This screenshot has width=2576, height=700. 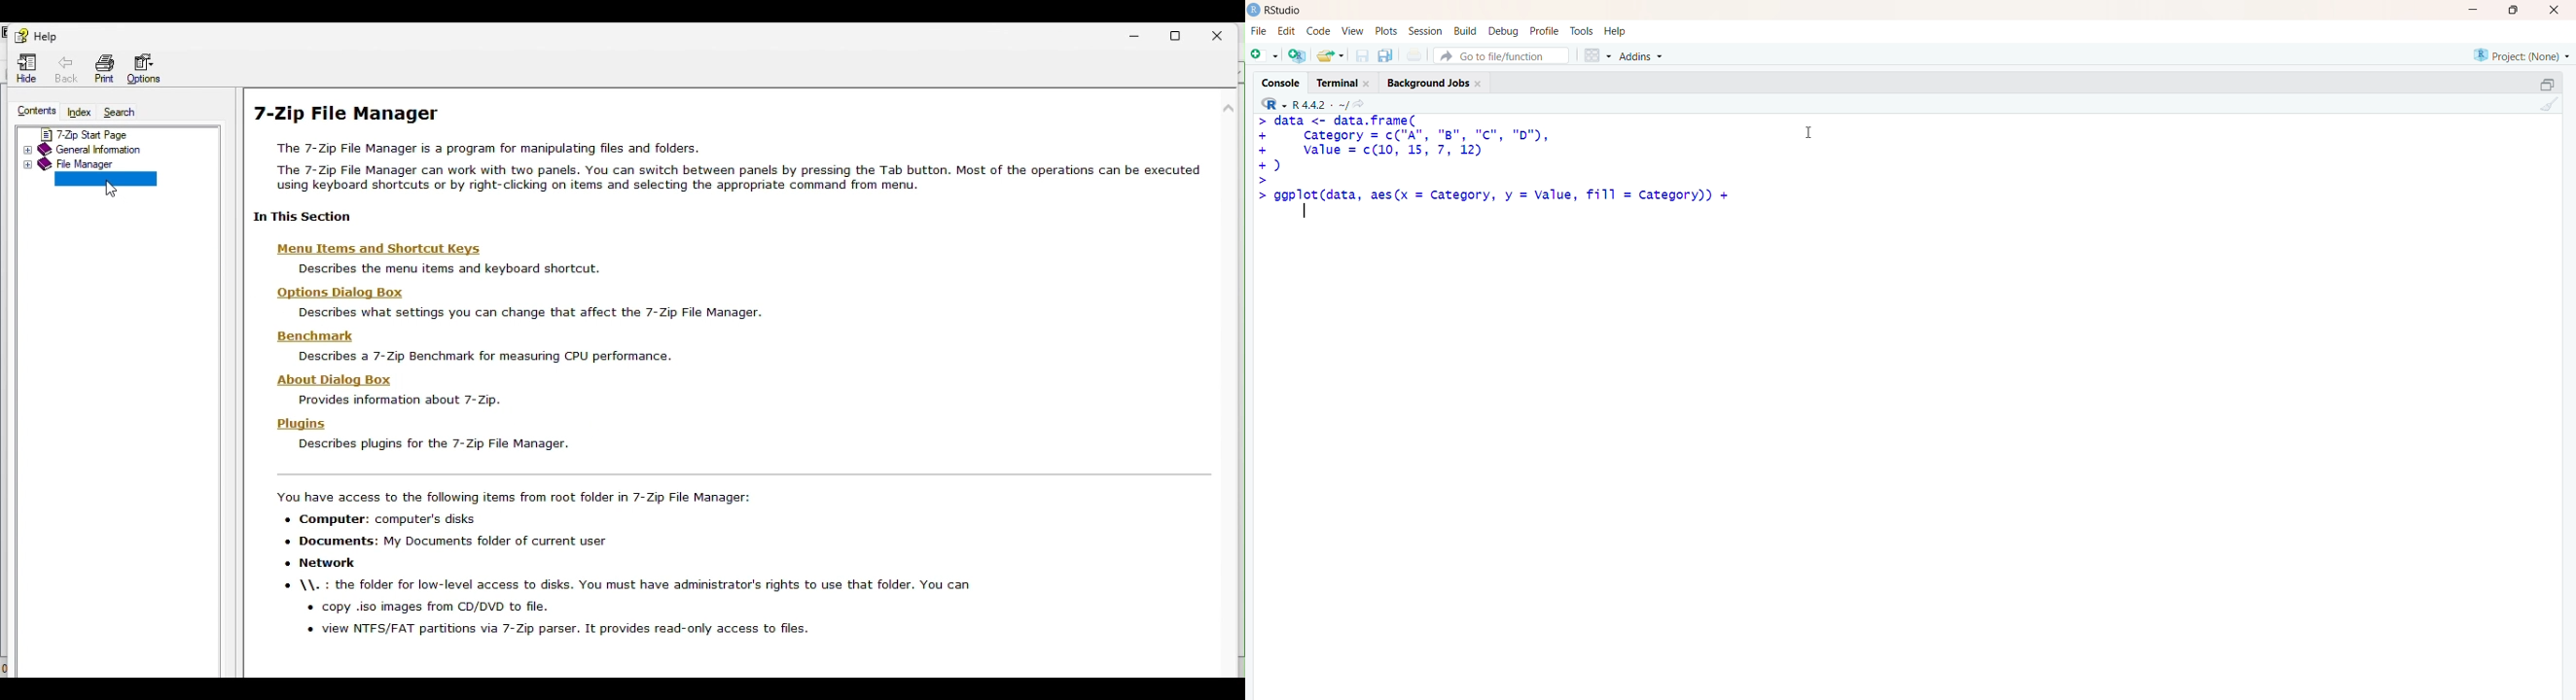 I want to click on  R language version - R 4.4.2, so click(x=1320, y=103).